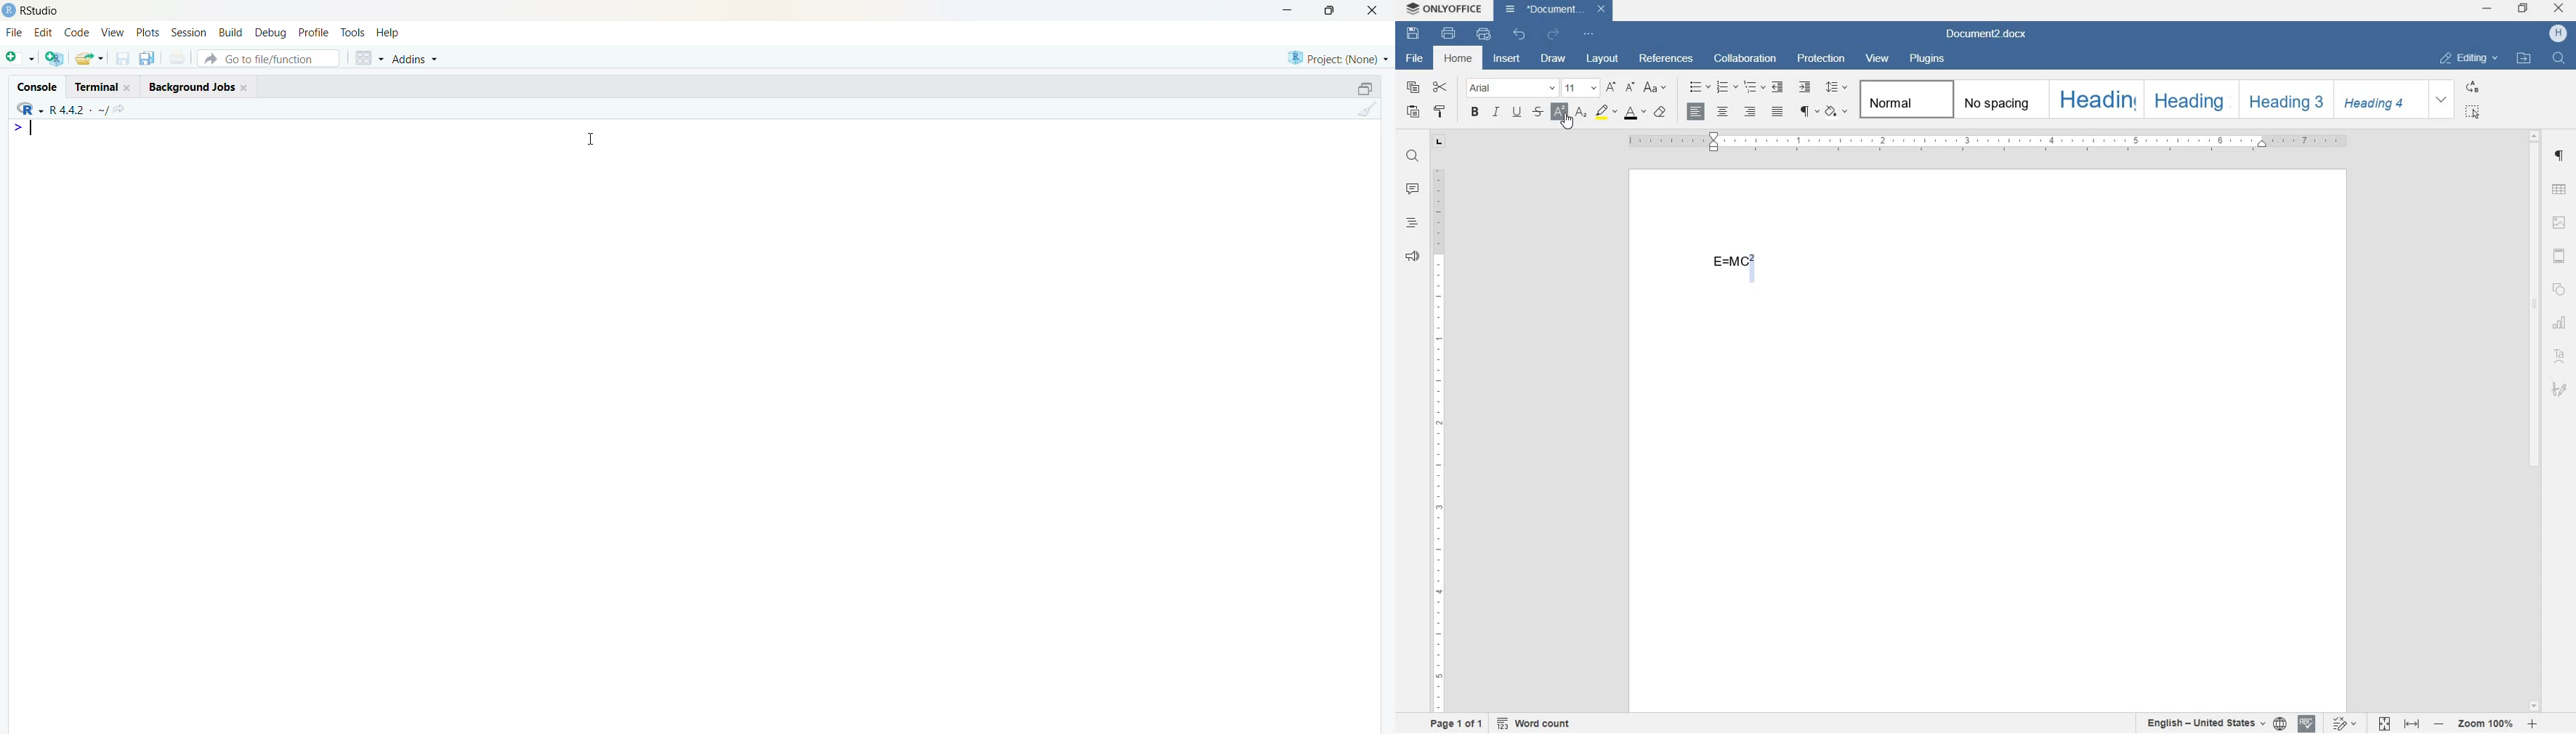  I want to click on change case, so click(1655, 88).